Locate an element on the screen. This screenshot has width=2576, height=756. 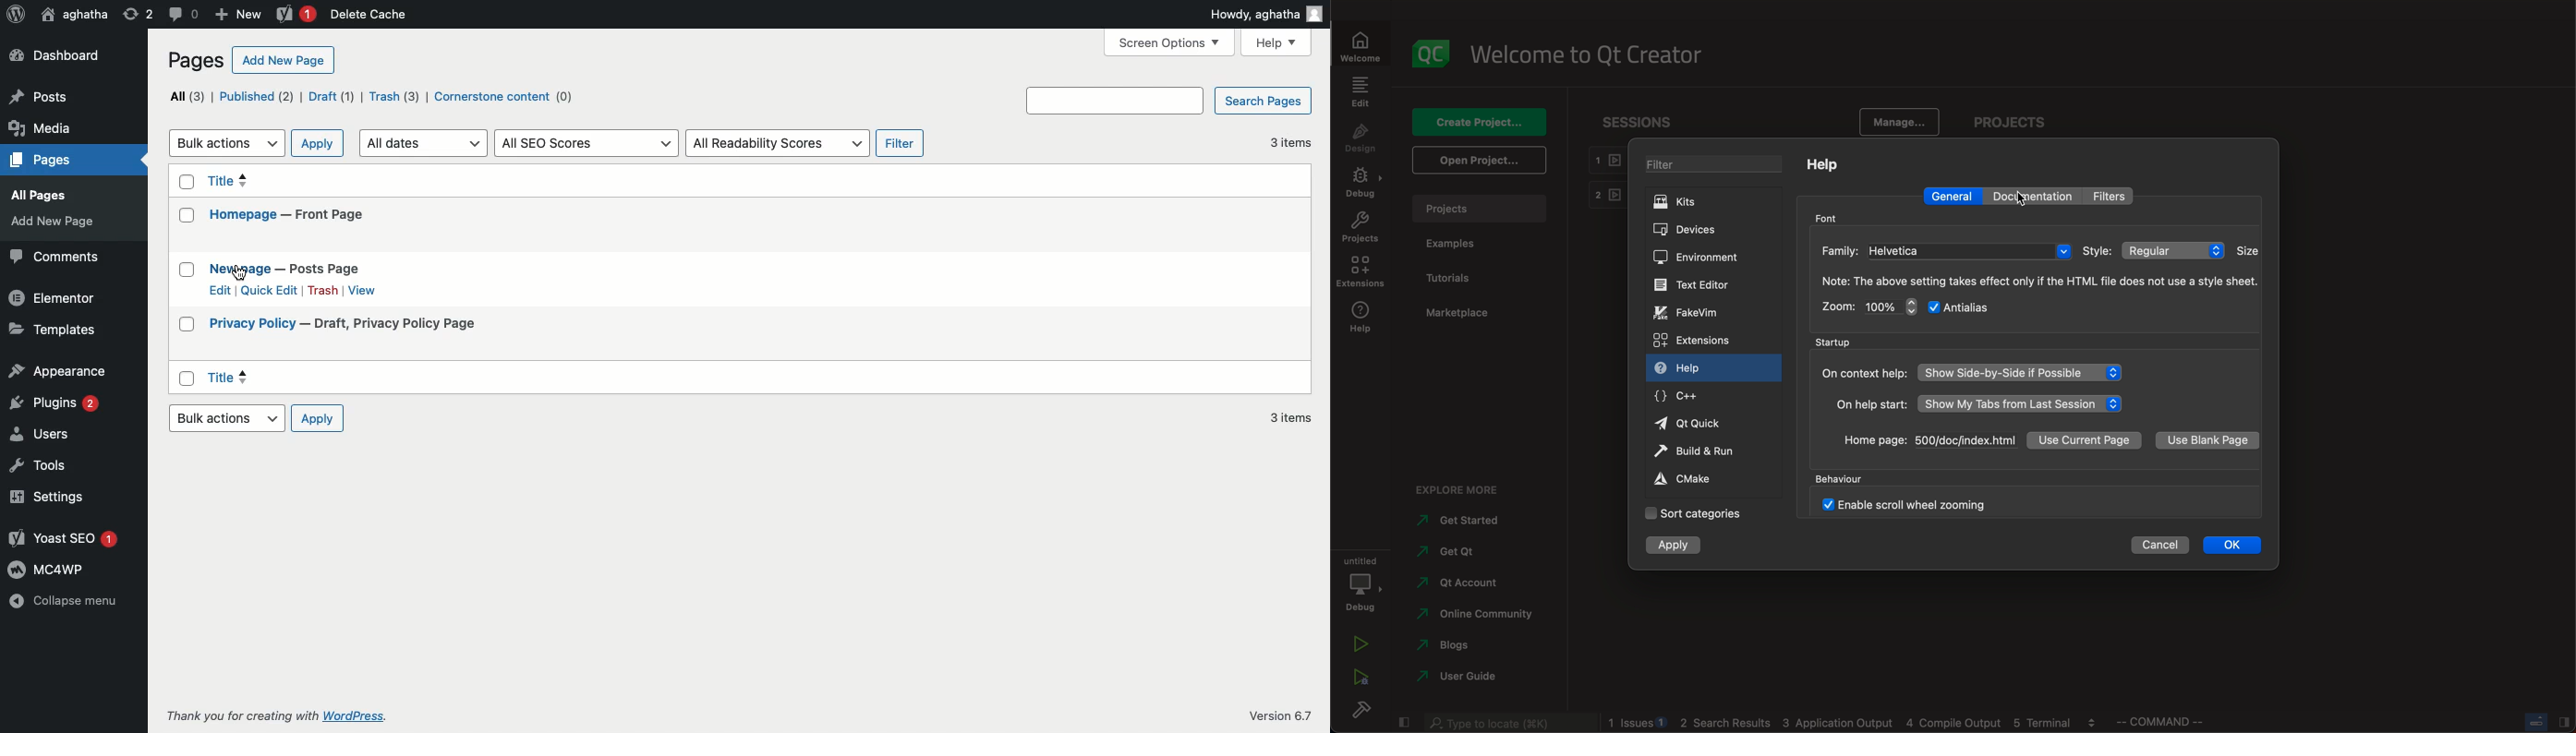
curosr is located at coordinates (241, 272).